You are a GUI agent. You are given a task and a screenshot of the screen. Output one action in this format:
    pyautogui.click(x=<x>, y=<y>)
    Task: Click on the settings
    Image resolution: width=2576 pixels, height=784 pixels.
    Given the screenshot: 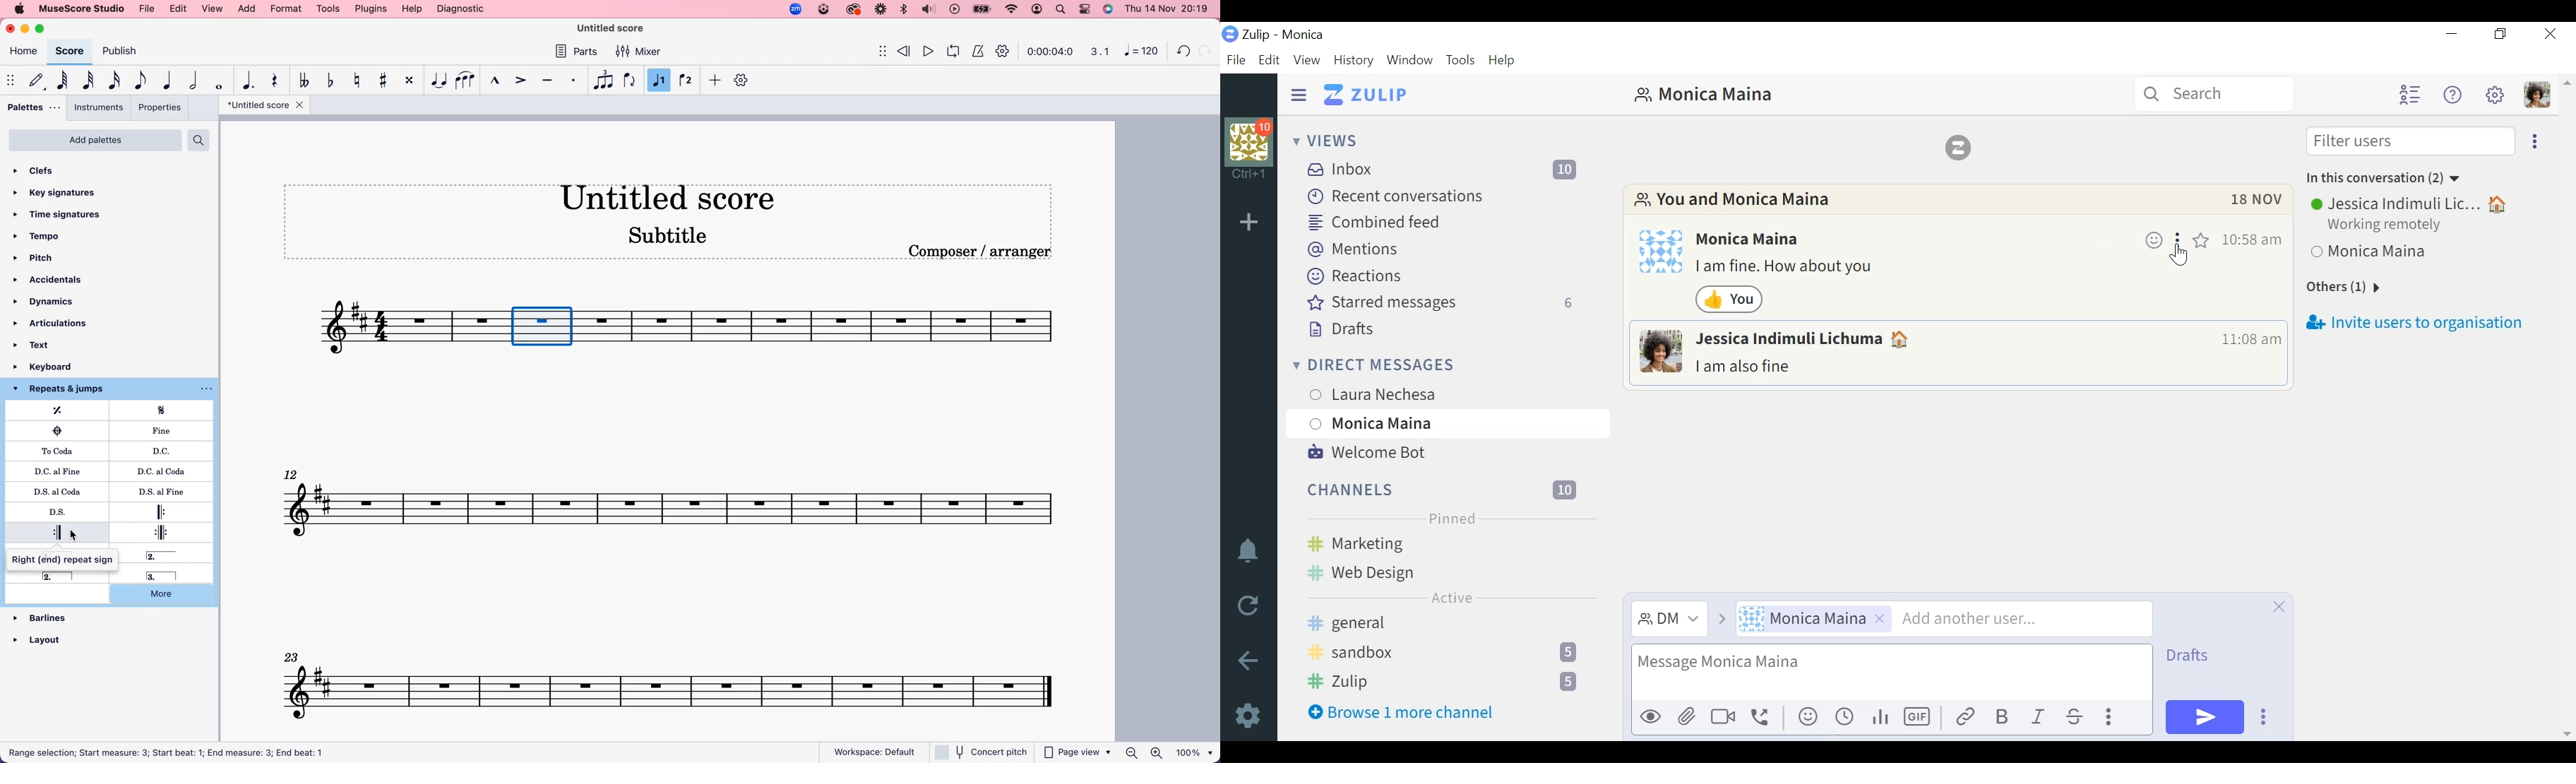 What is the action you would take?
    pyautogui.click(x=1005, y=53)
    